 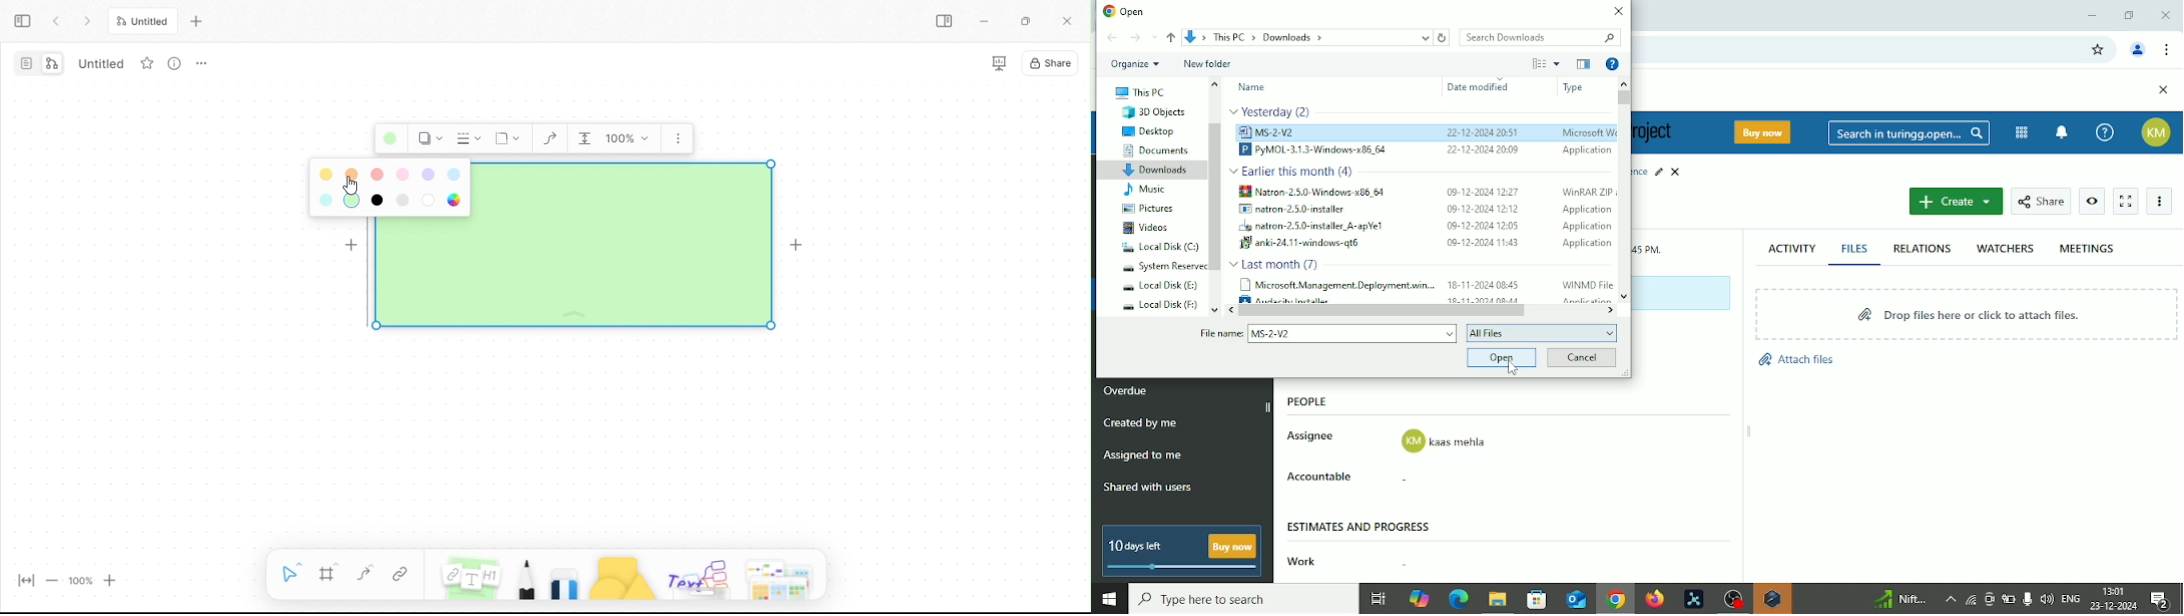 What do you see at coordinates (1219, 334) in the screenshot?
I see `file name` at bounding box center [1219, 334].